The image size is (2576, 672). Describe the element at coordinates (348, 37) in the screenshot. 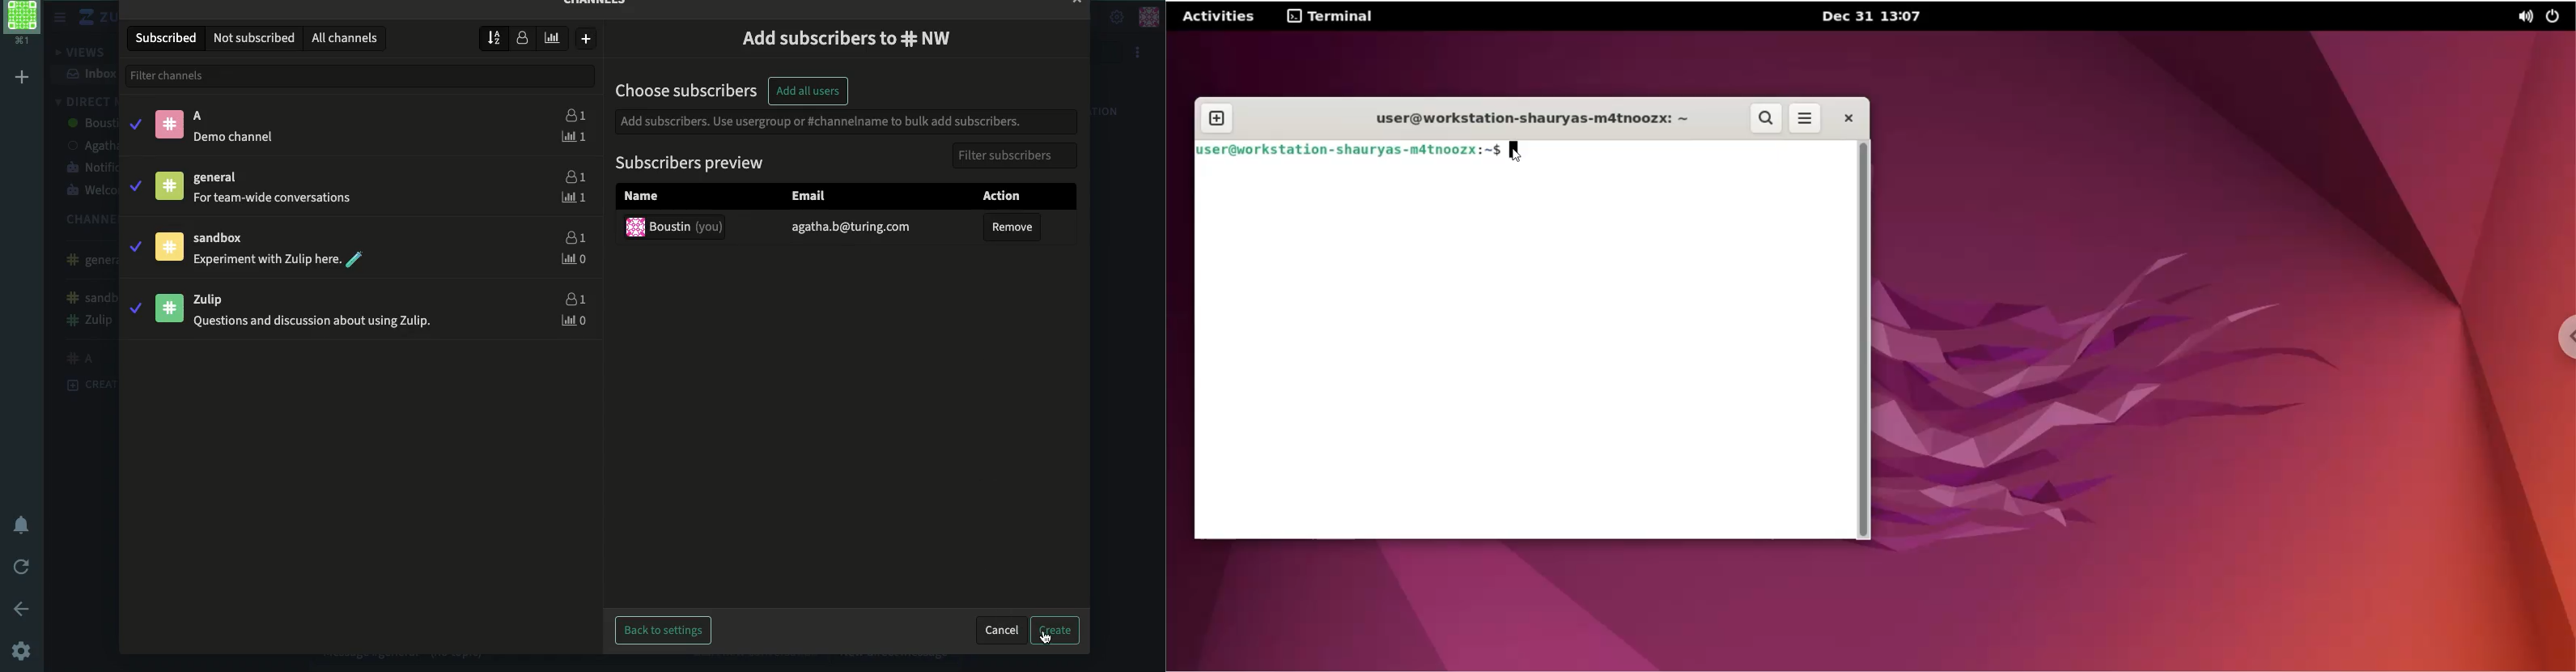

I see `all channels` at that location.